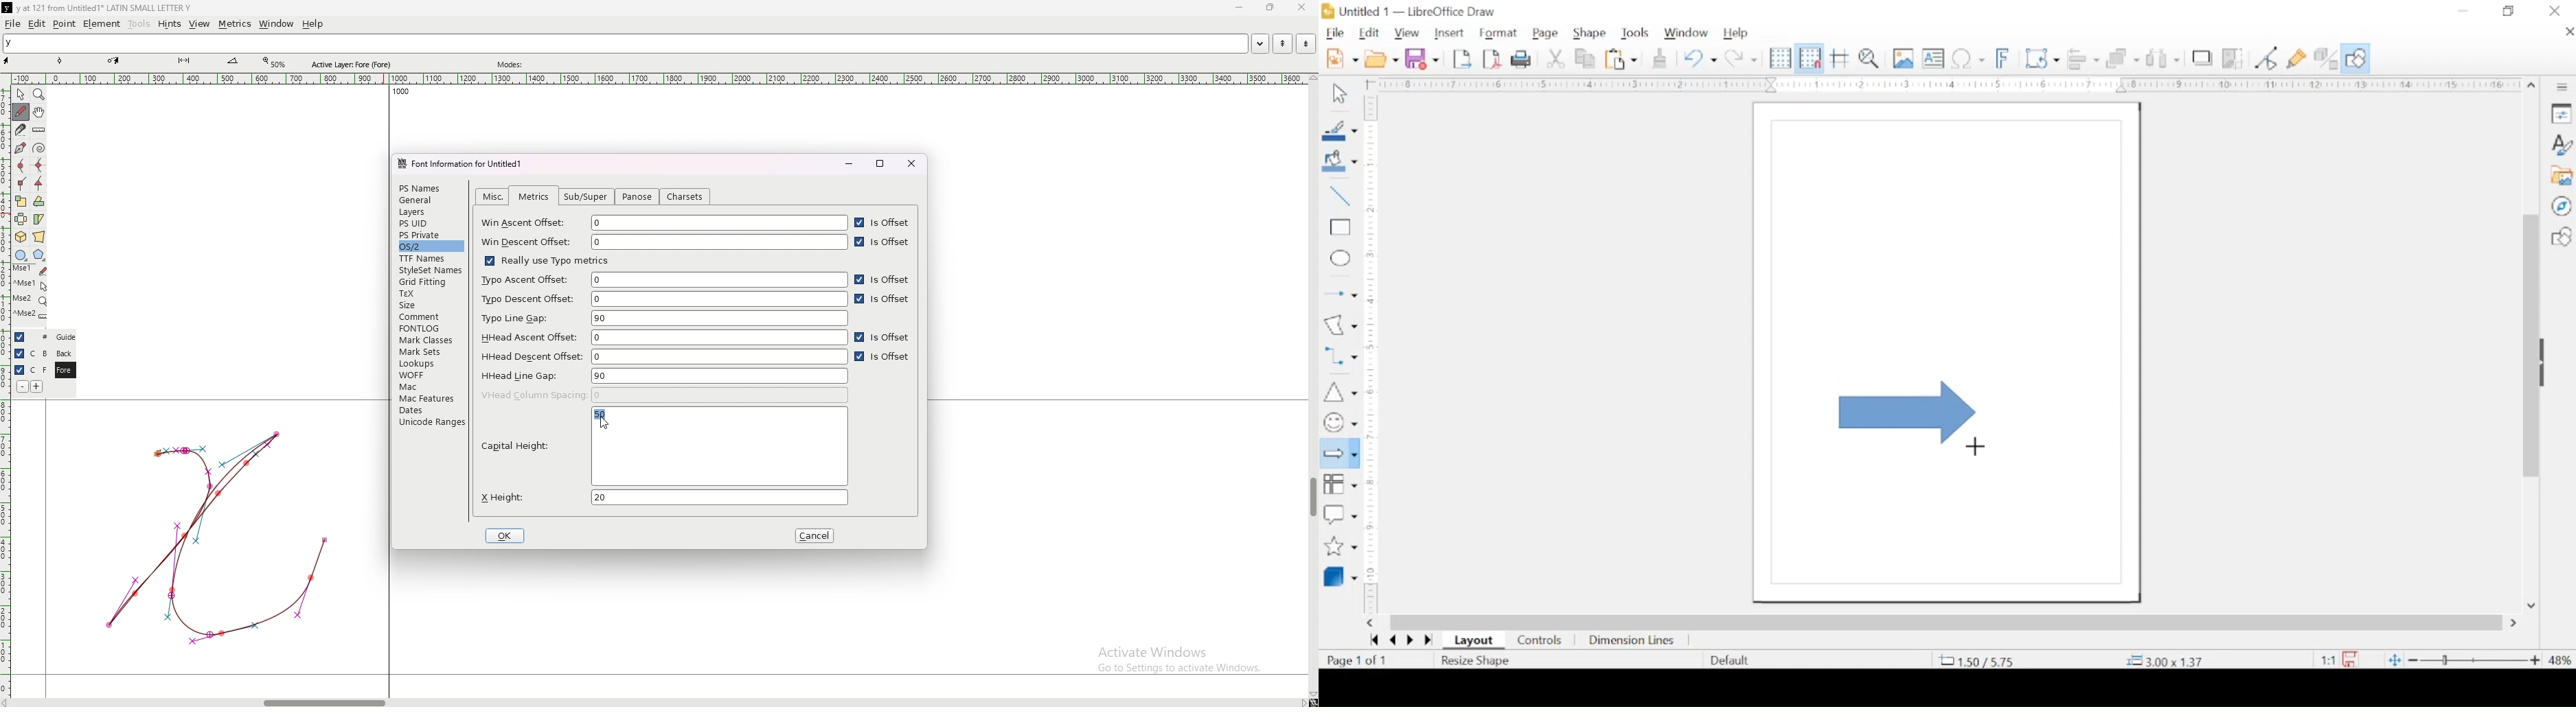 This screenshot has height=728, width=2576. Describe the element at coordinates (429, 351) in the screenshot. I see `mark sets` at that location.